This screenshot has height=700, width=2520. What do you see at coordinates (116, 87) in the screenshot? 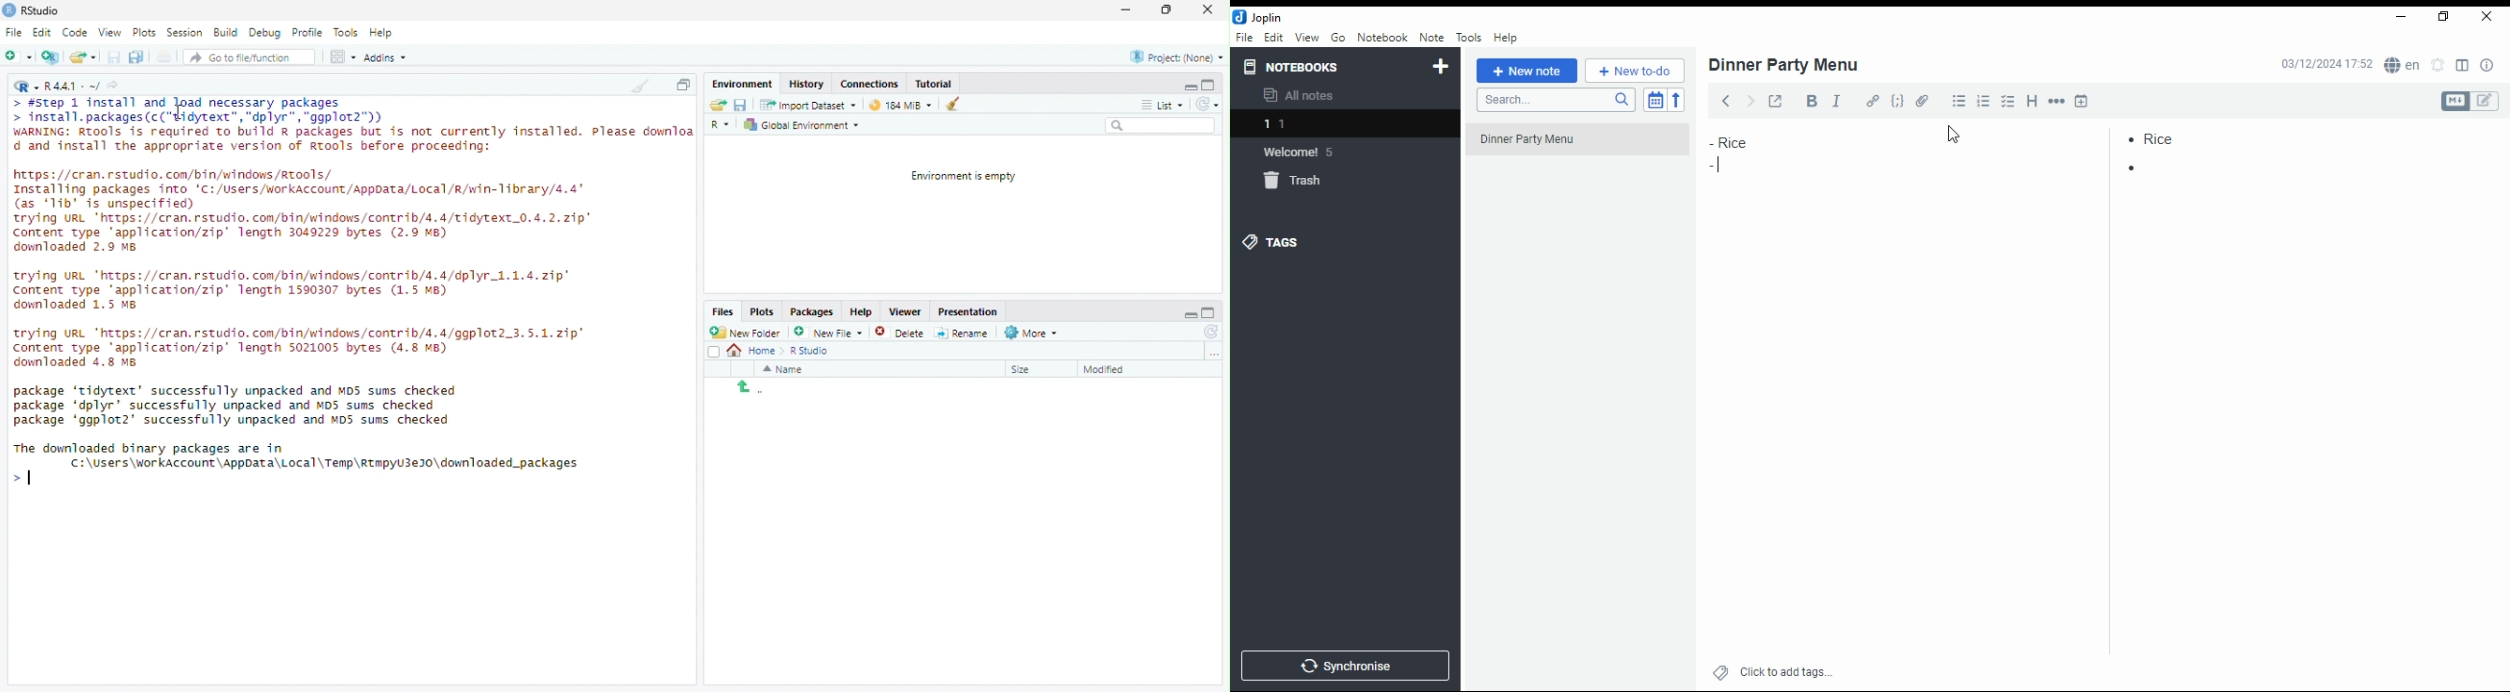
I see `Go` at bounding box center [116, 87].